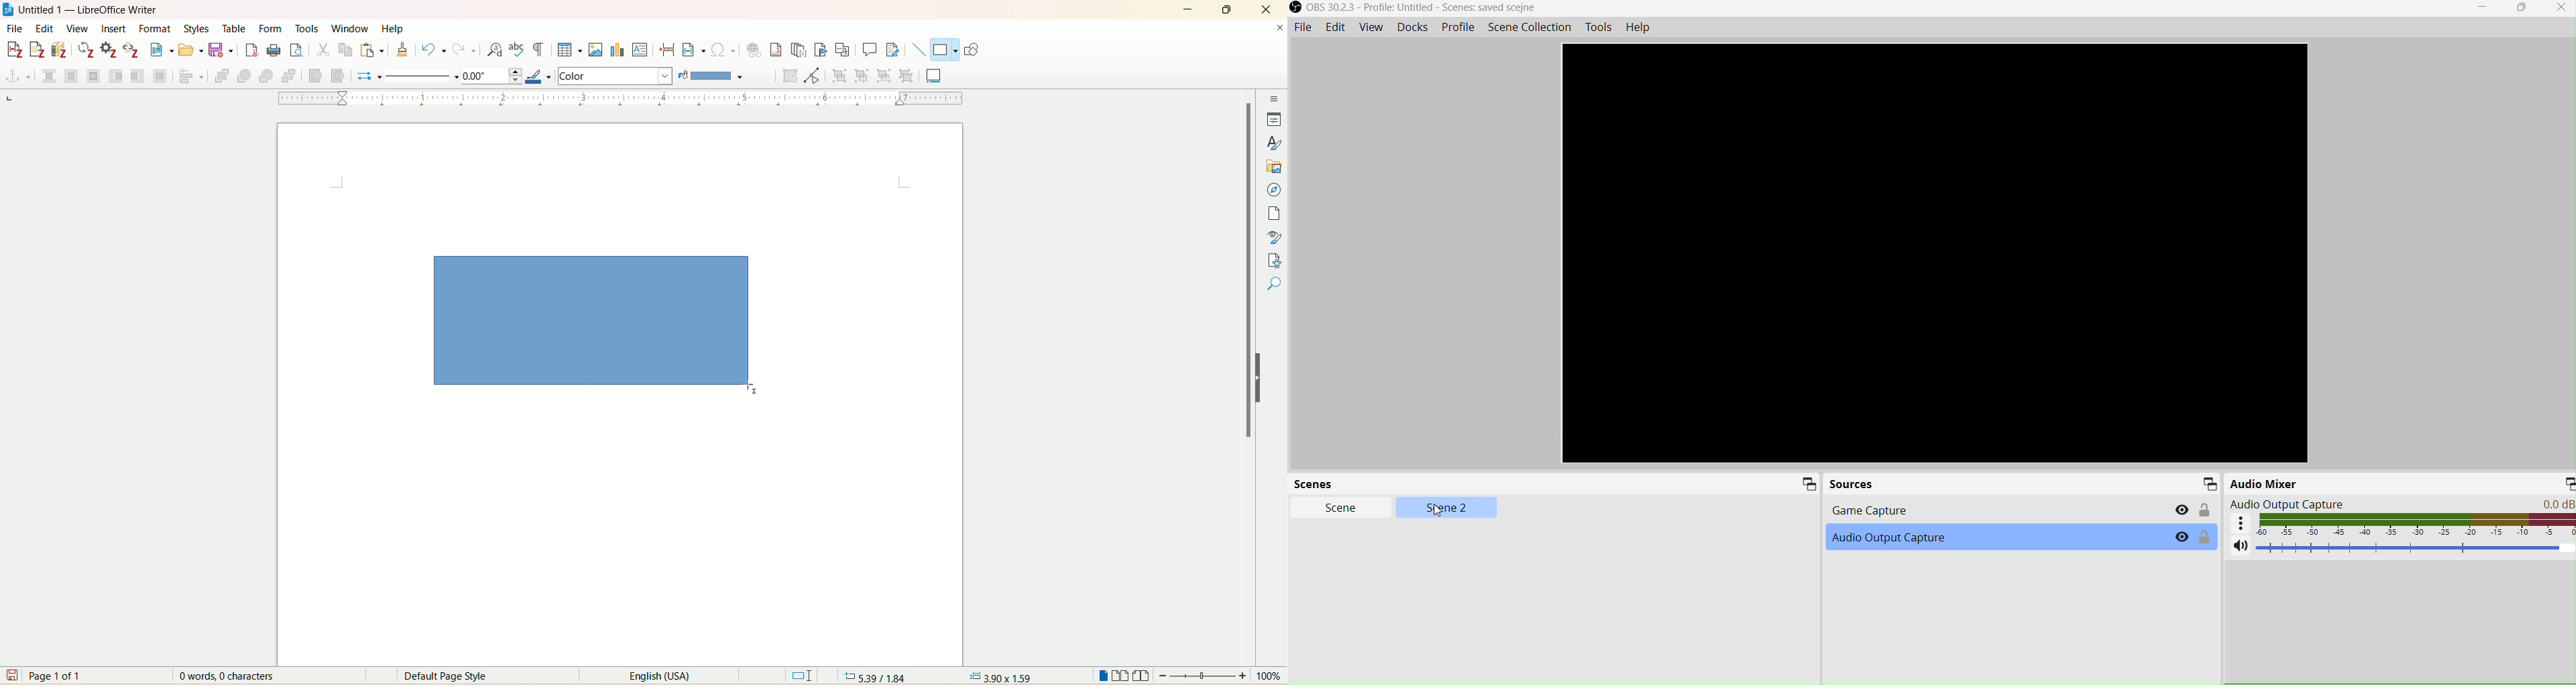  Describe the element at coordinates (1271, 676) in the screenshot. I see `zoom percent` at that location.